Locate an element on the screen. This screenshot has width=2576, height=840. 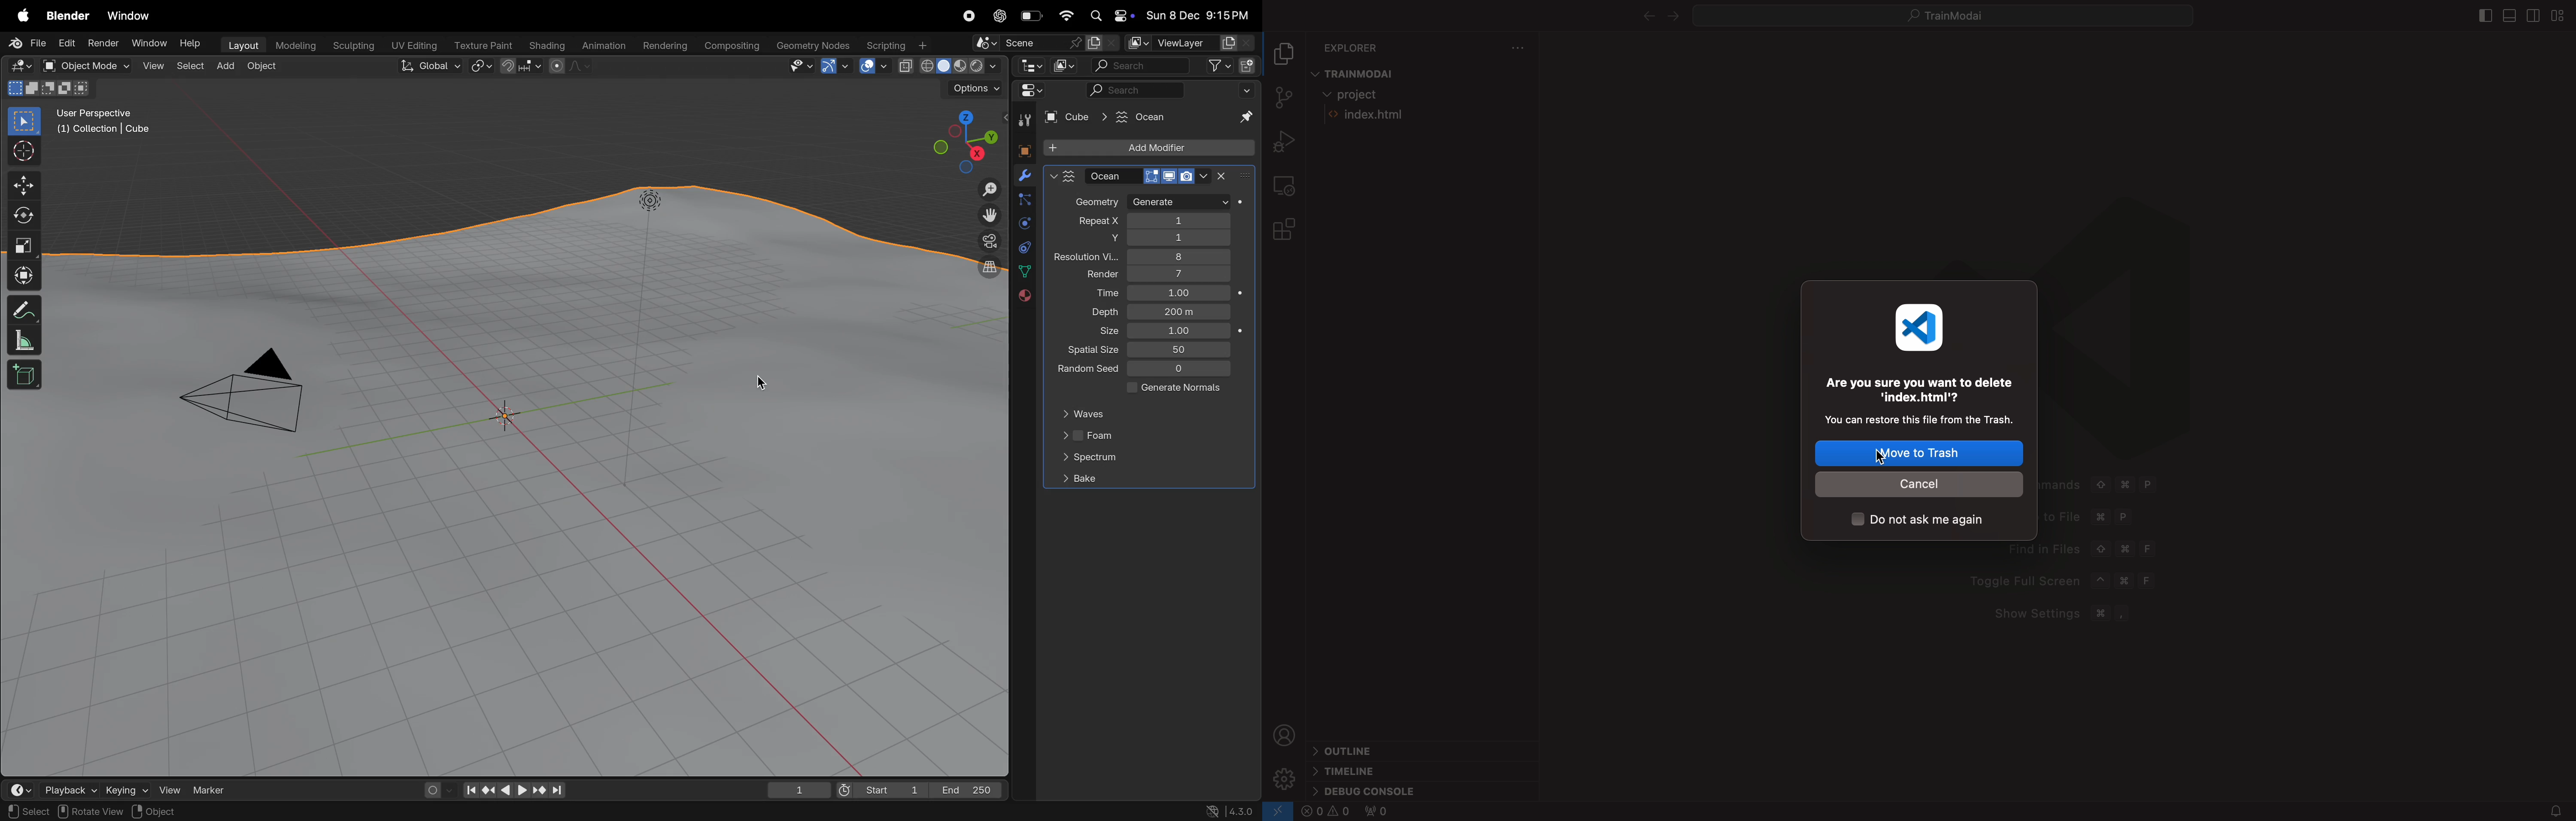
version is located at coordinates (1231, 810).